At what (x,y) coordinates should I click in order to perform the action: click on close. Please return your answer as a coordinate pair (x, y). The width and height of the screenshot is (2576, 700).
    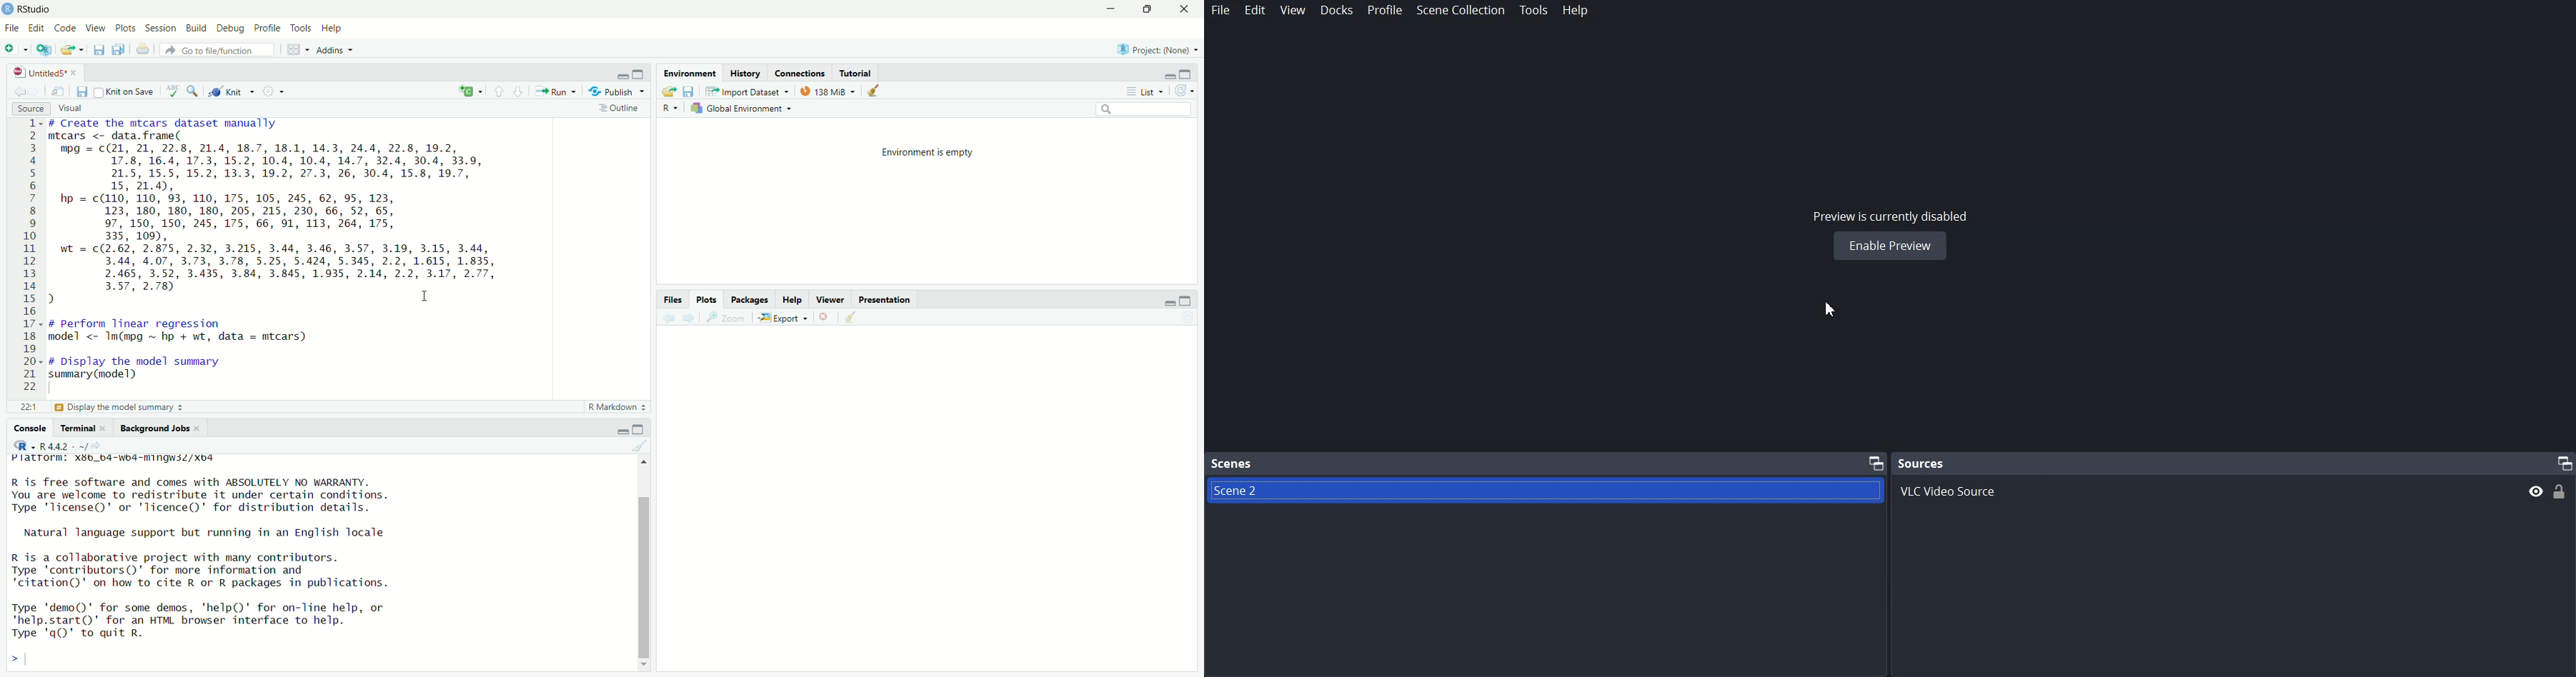
    Looking at the image, I should click on (1186, 9).